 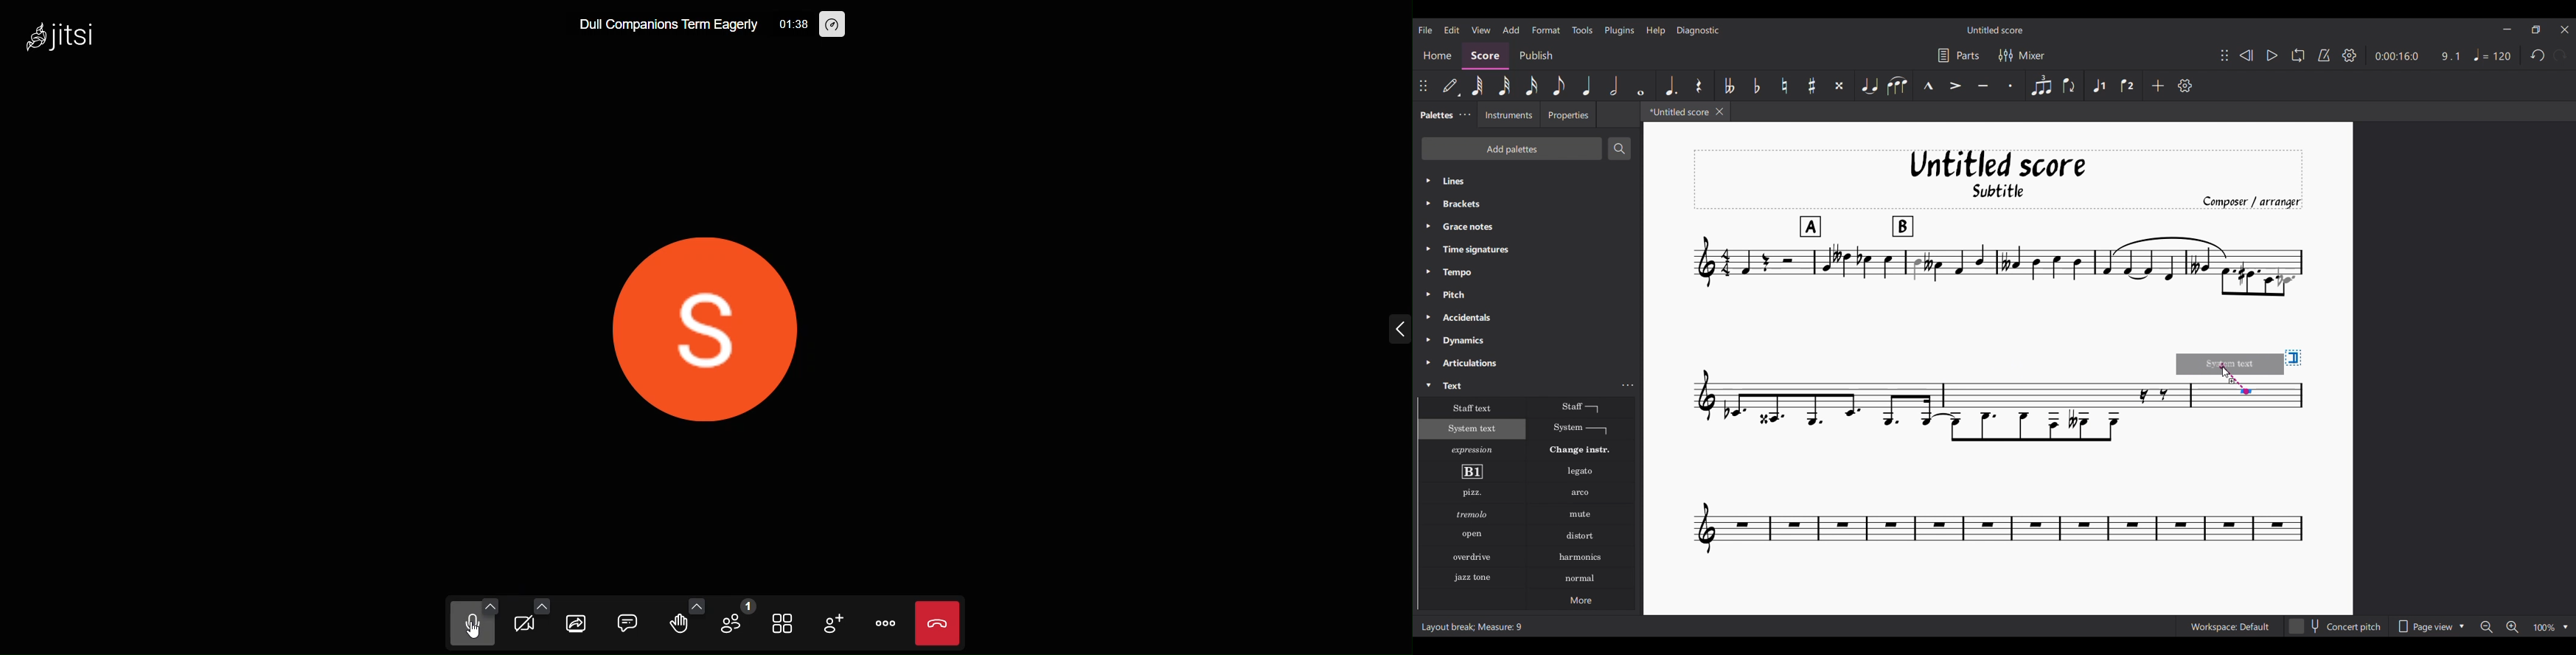 What do you see at coordinates (1699, 86) in the screenshot?
I see `Rest` at bounding box center [1699, 86].